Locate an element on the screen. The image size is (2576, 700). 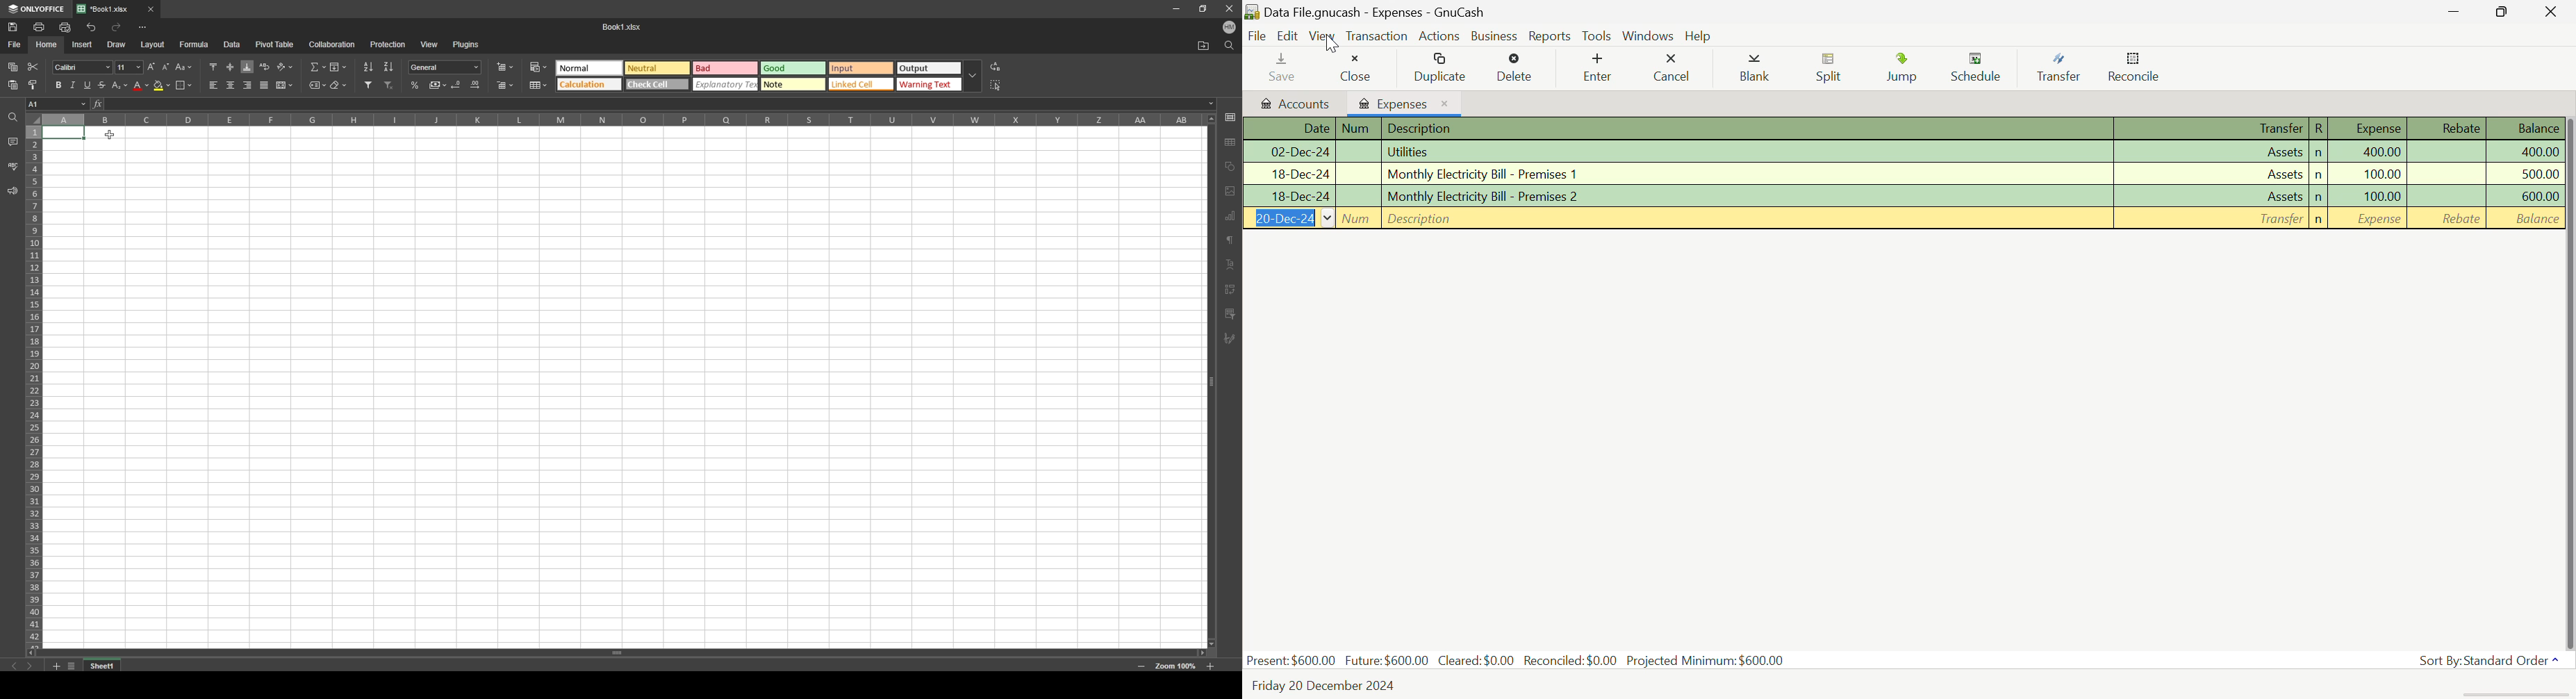
change case is located at coordinates (184, 67).